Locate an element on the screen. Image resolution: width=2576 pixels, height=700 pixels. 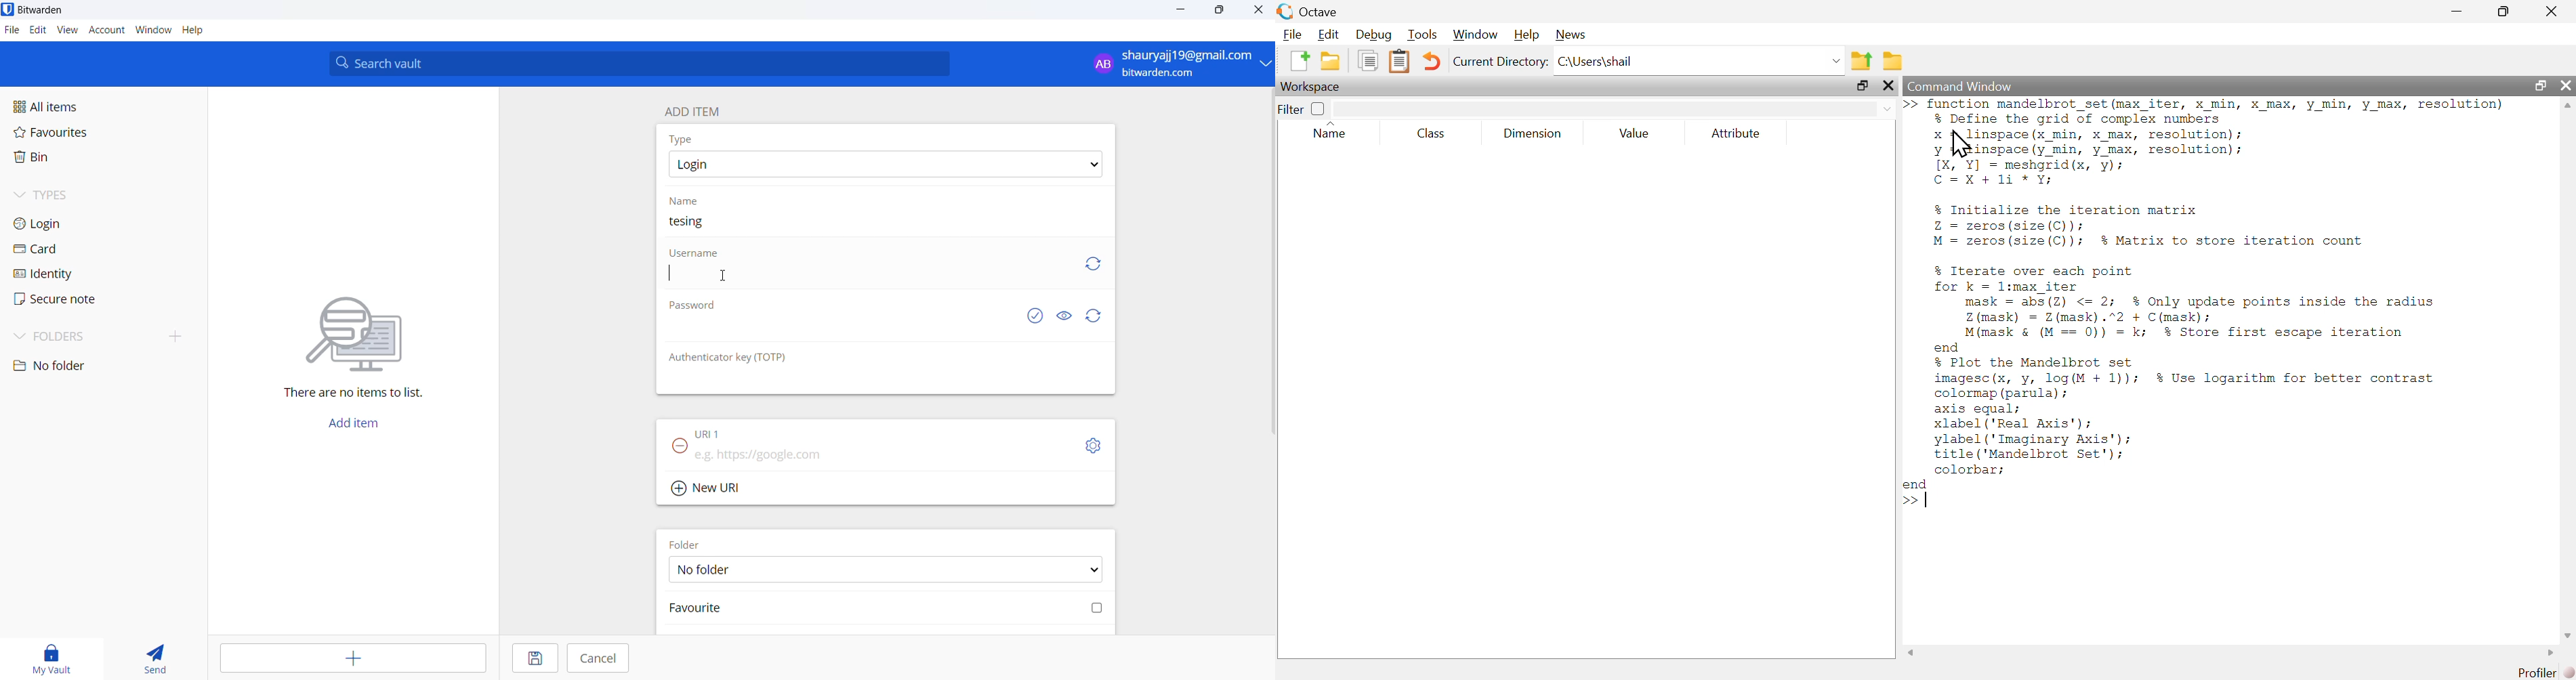
Bitwarden is located at coordinates (45, 10).